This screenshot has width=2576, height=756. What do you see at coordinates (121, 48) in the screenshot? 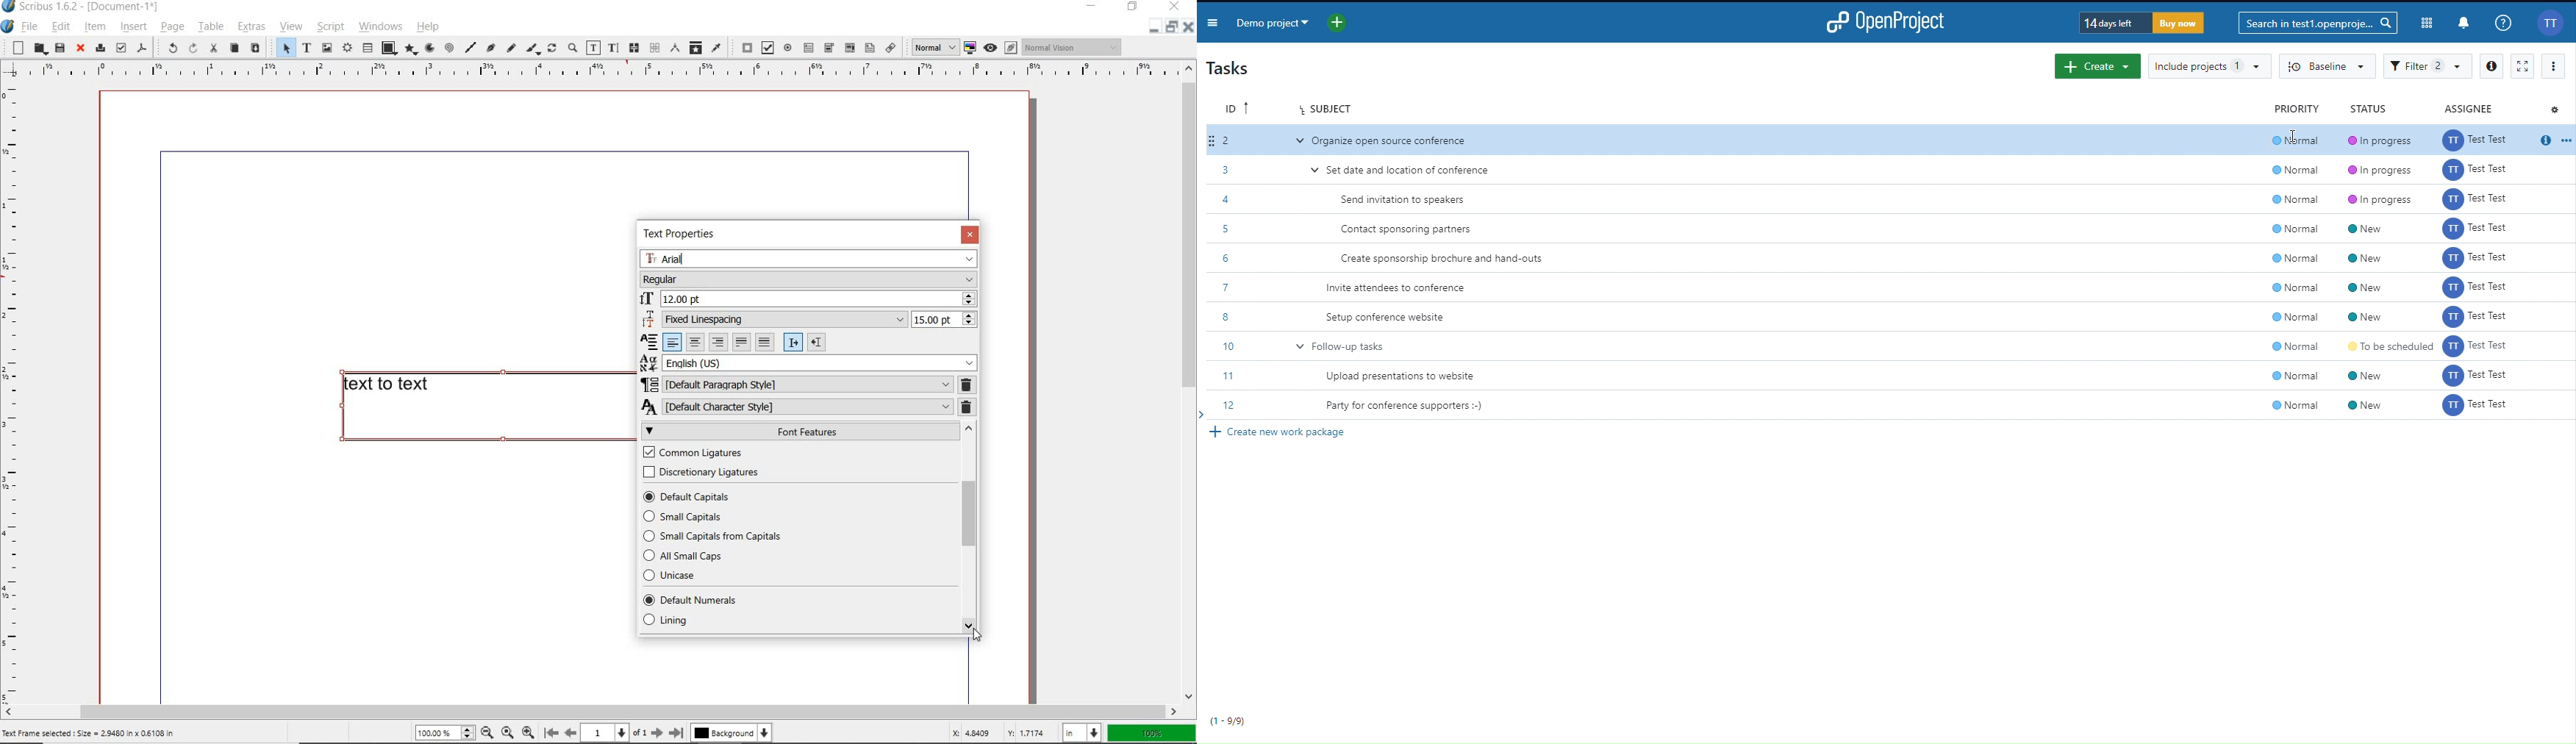
I see `preflight verifier` at bounding box center [121, 48].